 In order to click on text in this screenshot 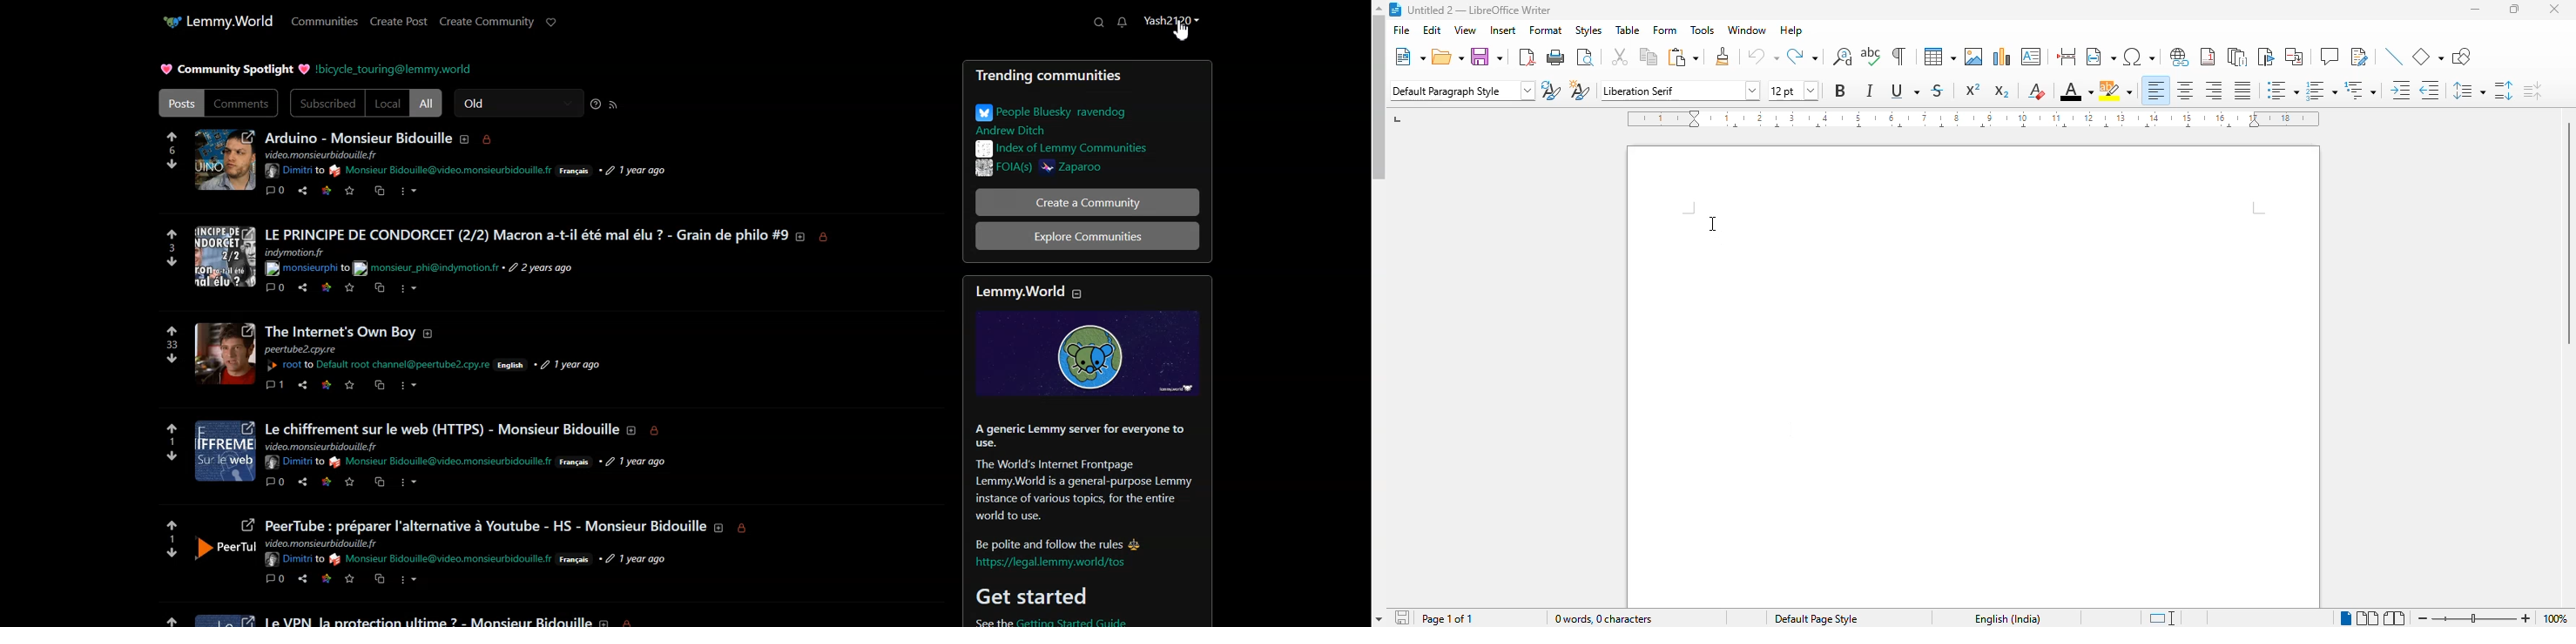, I will do `click(487, 519)`.